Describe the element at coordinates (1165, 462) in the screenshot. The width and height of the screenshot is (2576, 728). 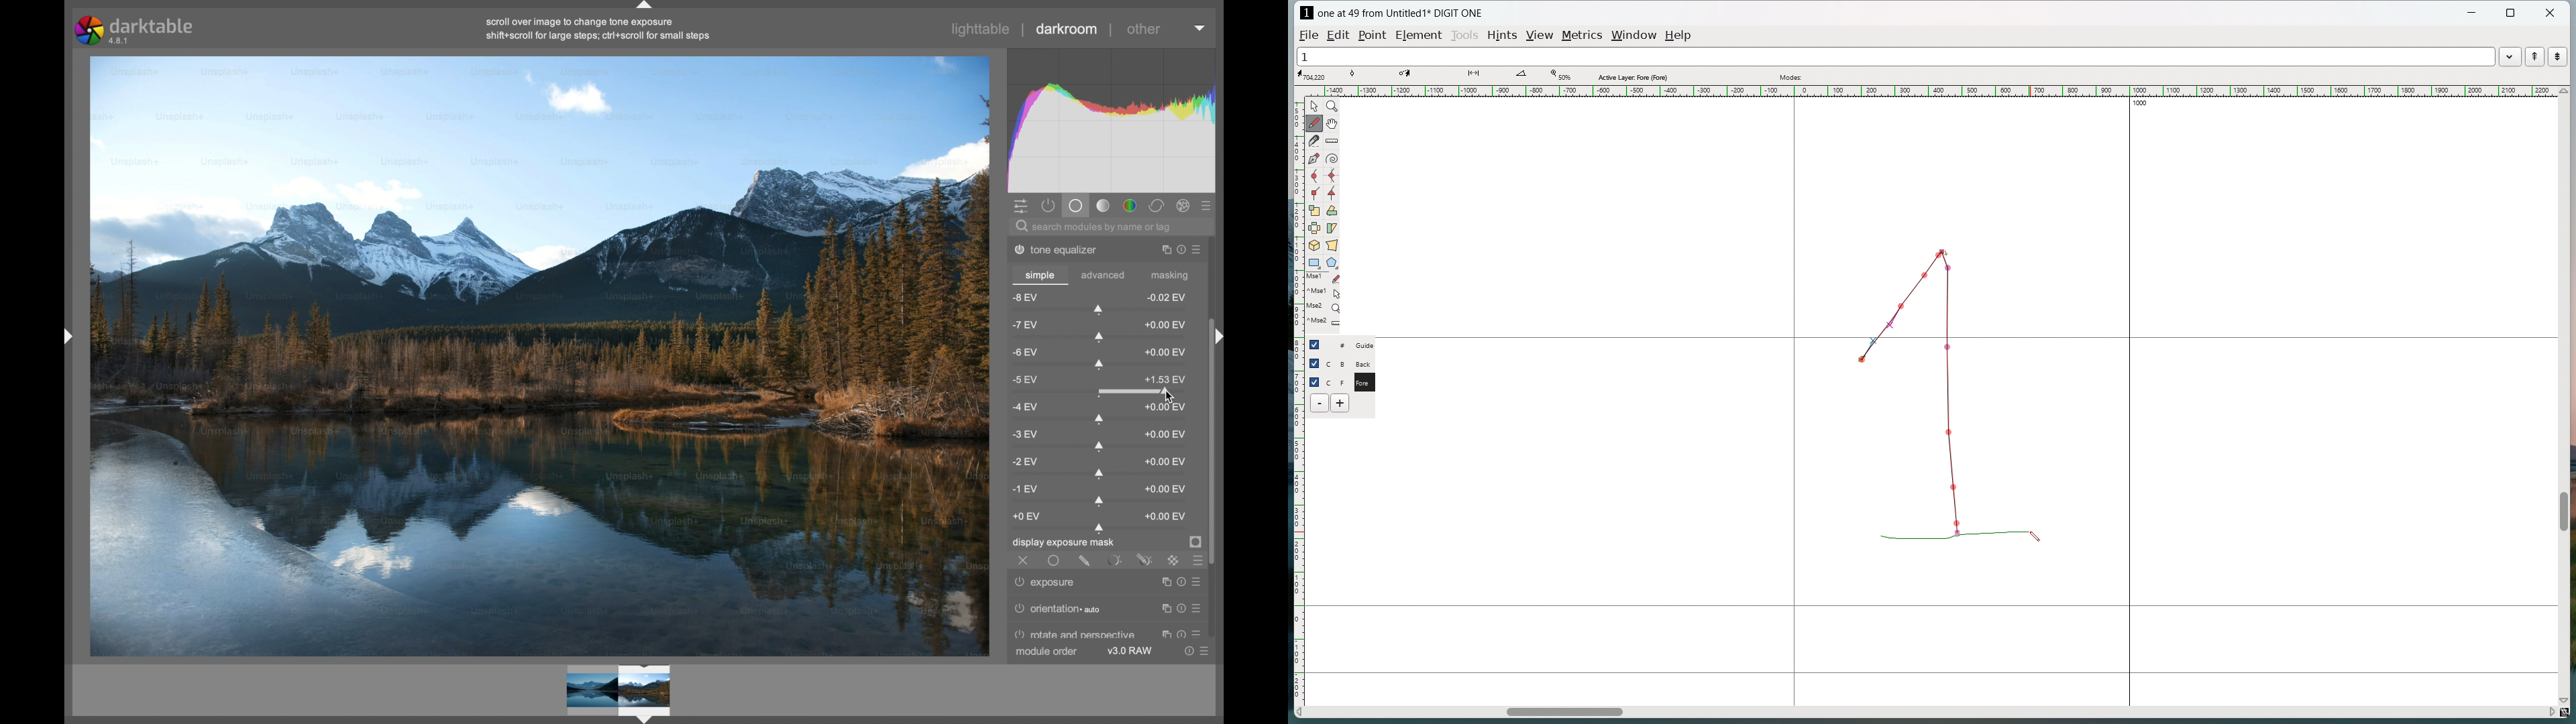
I see `0.00 ev` at that location.